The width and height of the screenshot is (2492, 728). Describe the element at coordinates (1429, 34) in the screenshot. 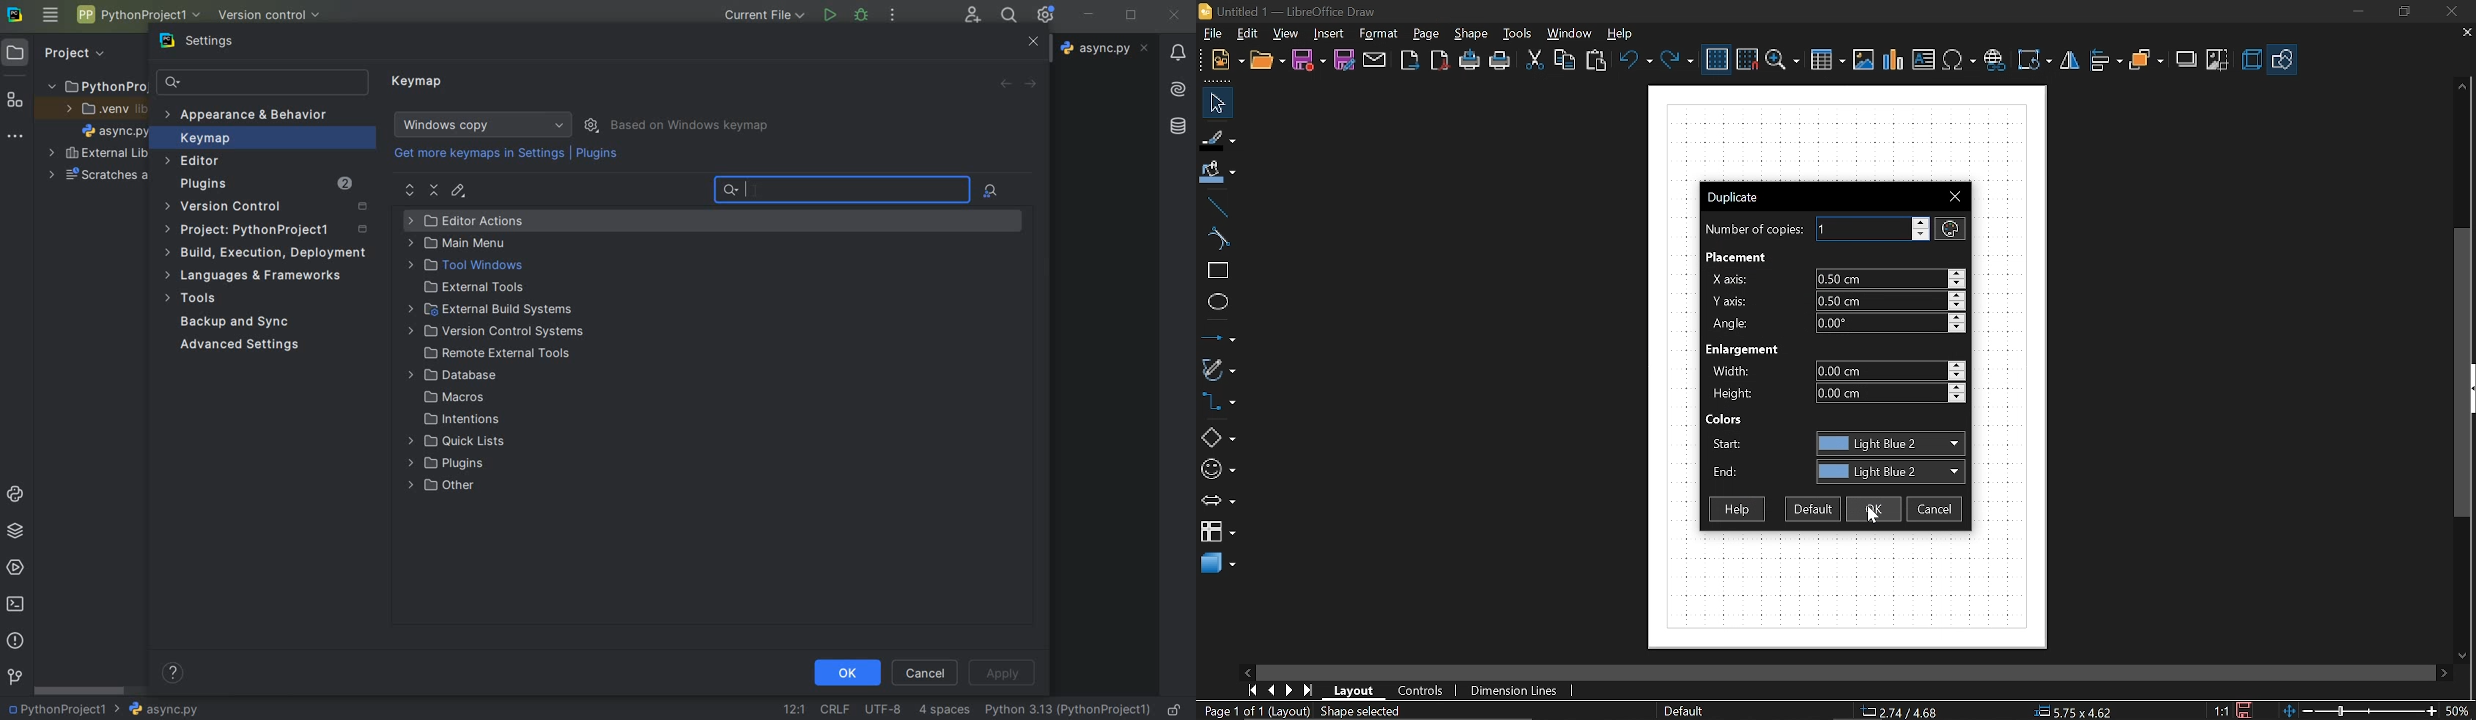

I see `Page` at that location.